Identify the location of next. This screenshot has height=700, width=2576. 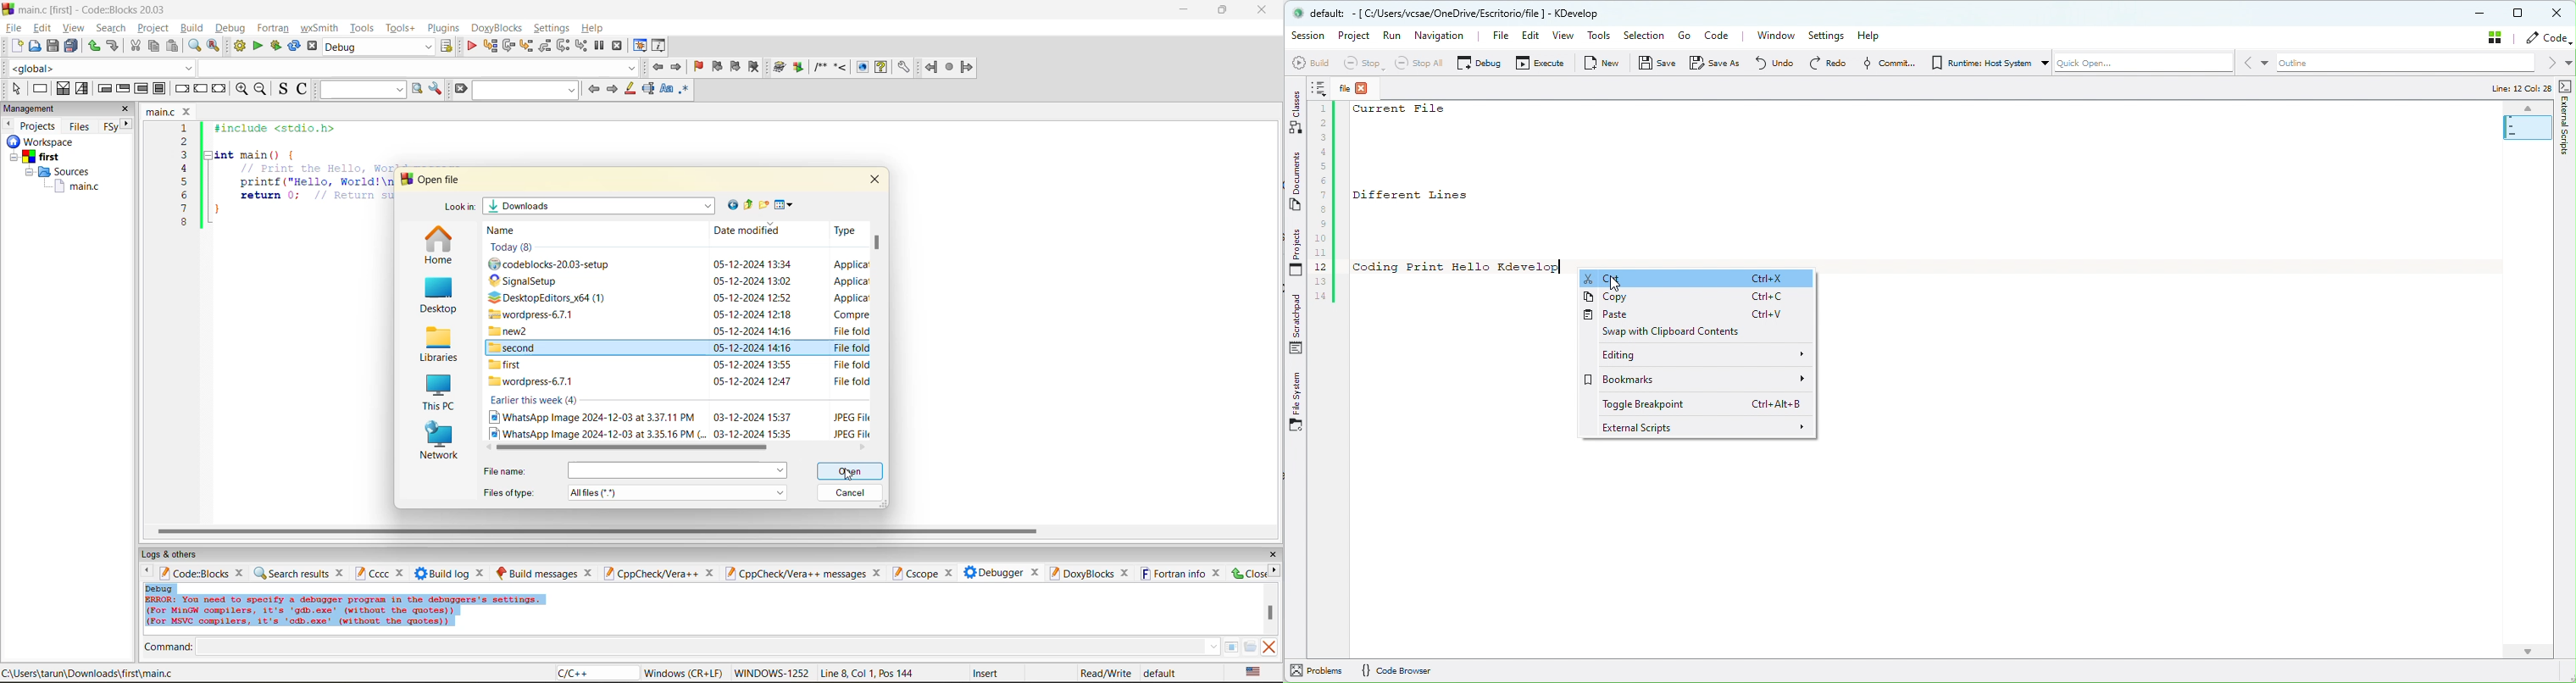
(127, 124).